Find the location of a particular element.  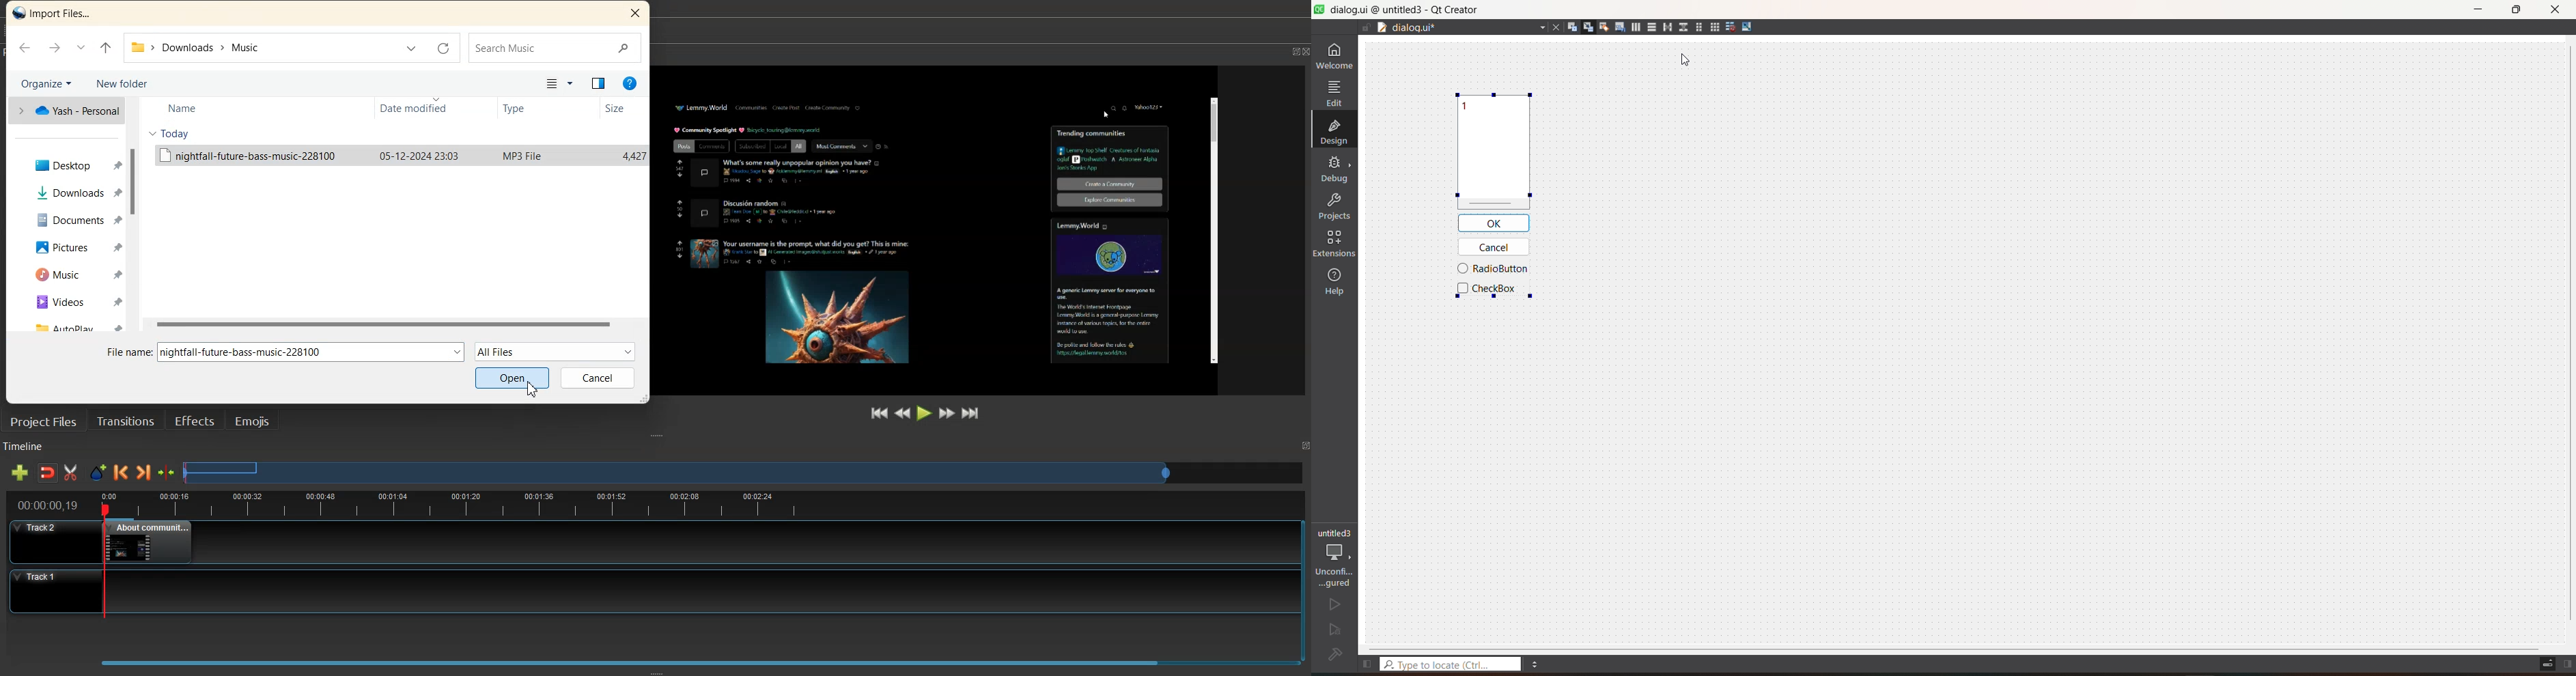

current file name is located at coordinates (1467, 28).